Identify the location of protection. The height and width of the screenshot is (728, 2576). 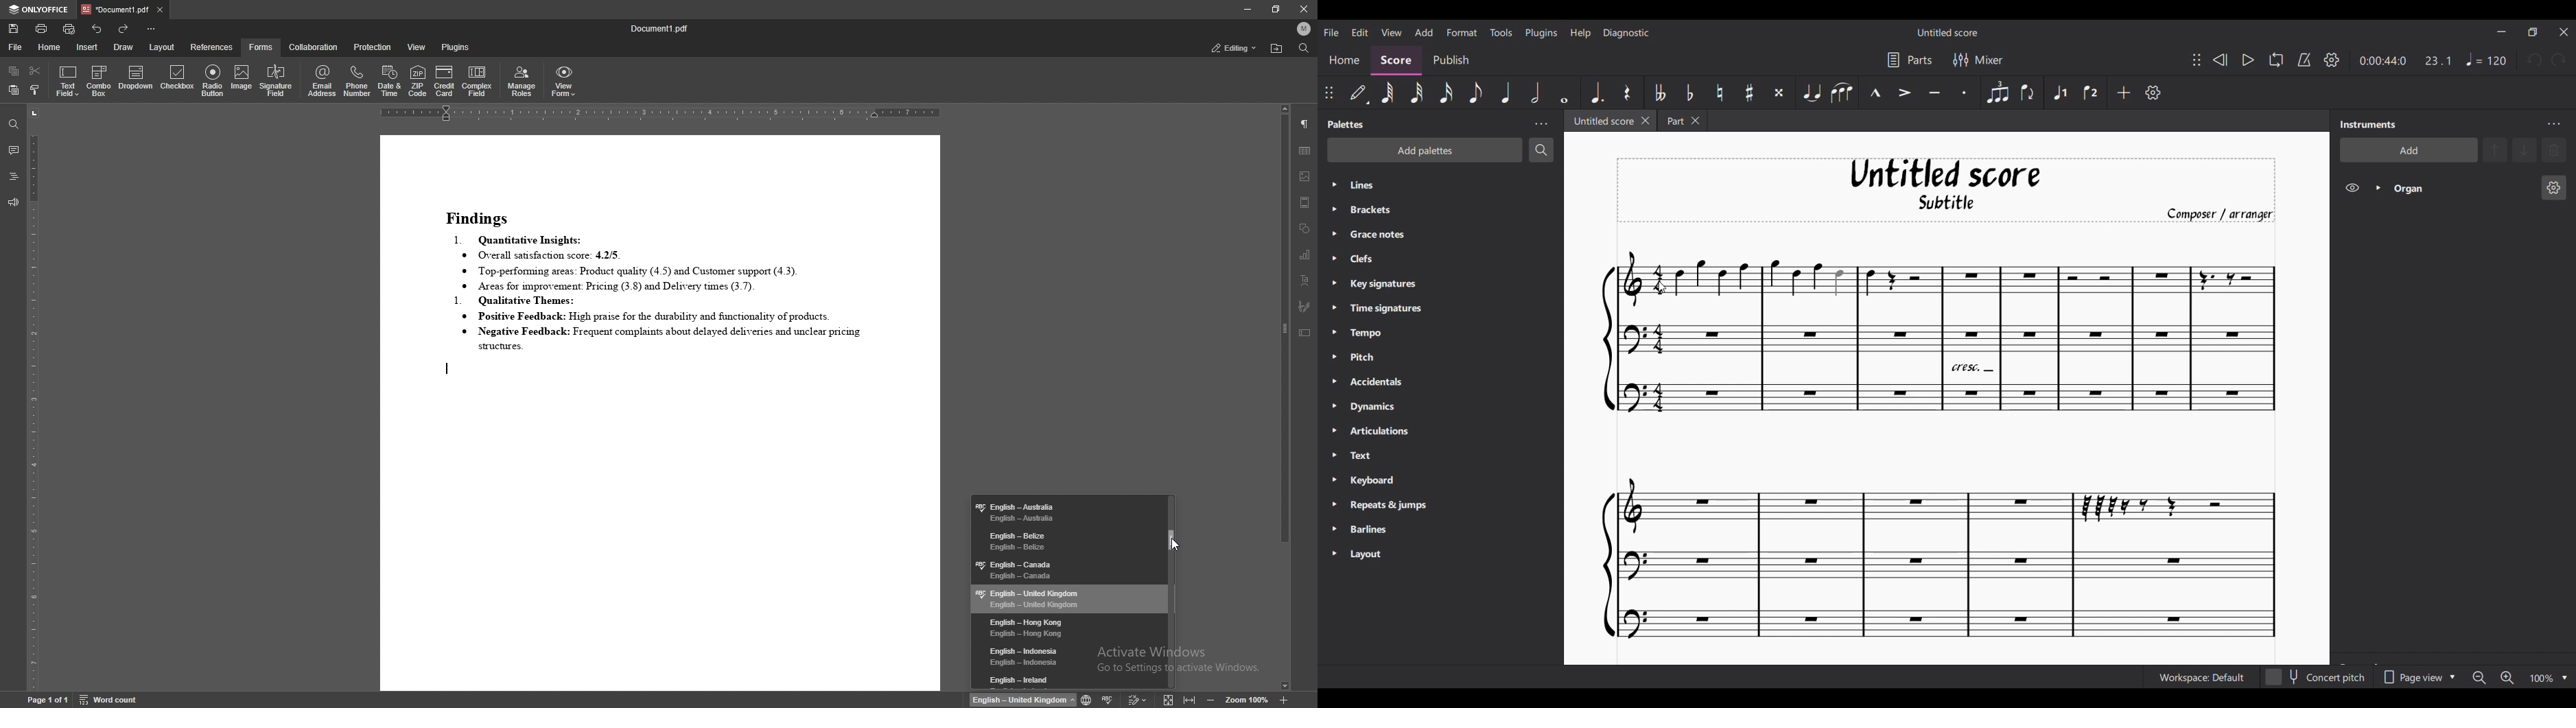
(372, 47).